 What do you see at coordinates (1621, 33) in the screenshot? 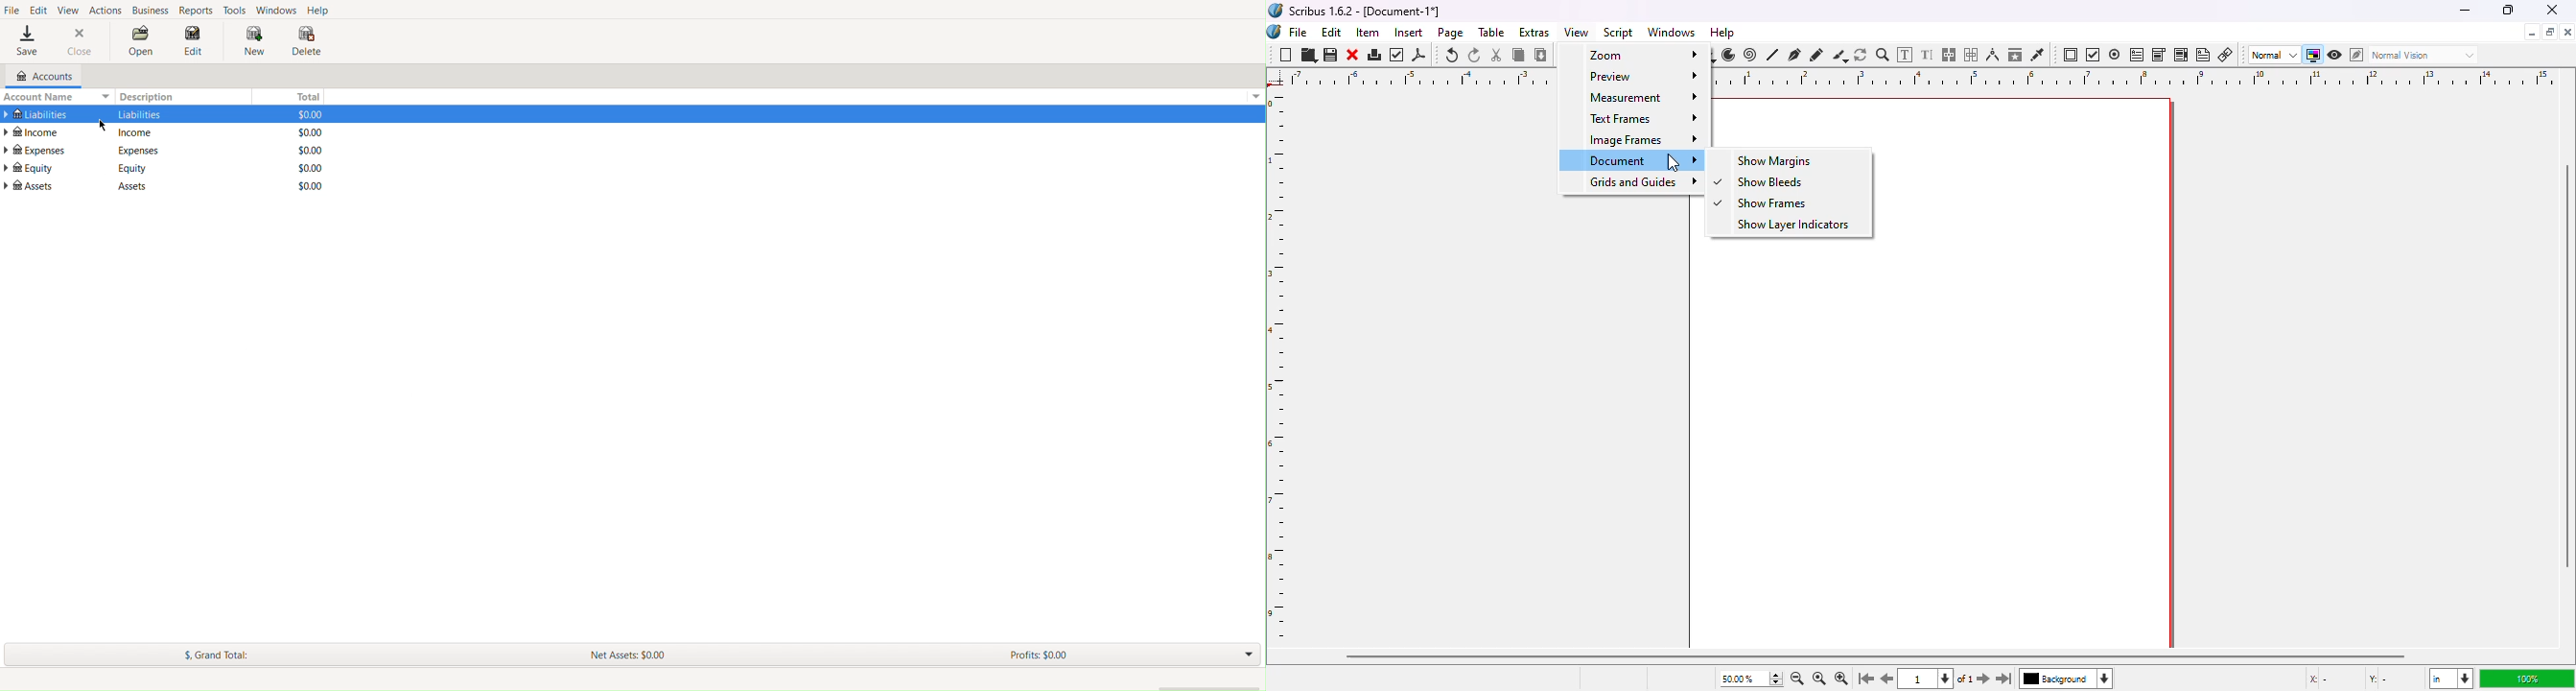
I see `script` at bounding box center [1621, 33].